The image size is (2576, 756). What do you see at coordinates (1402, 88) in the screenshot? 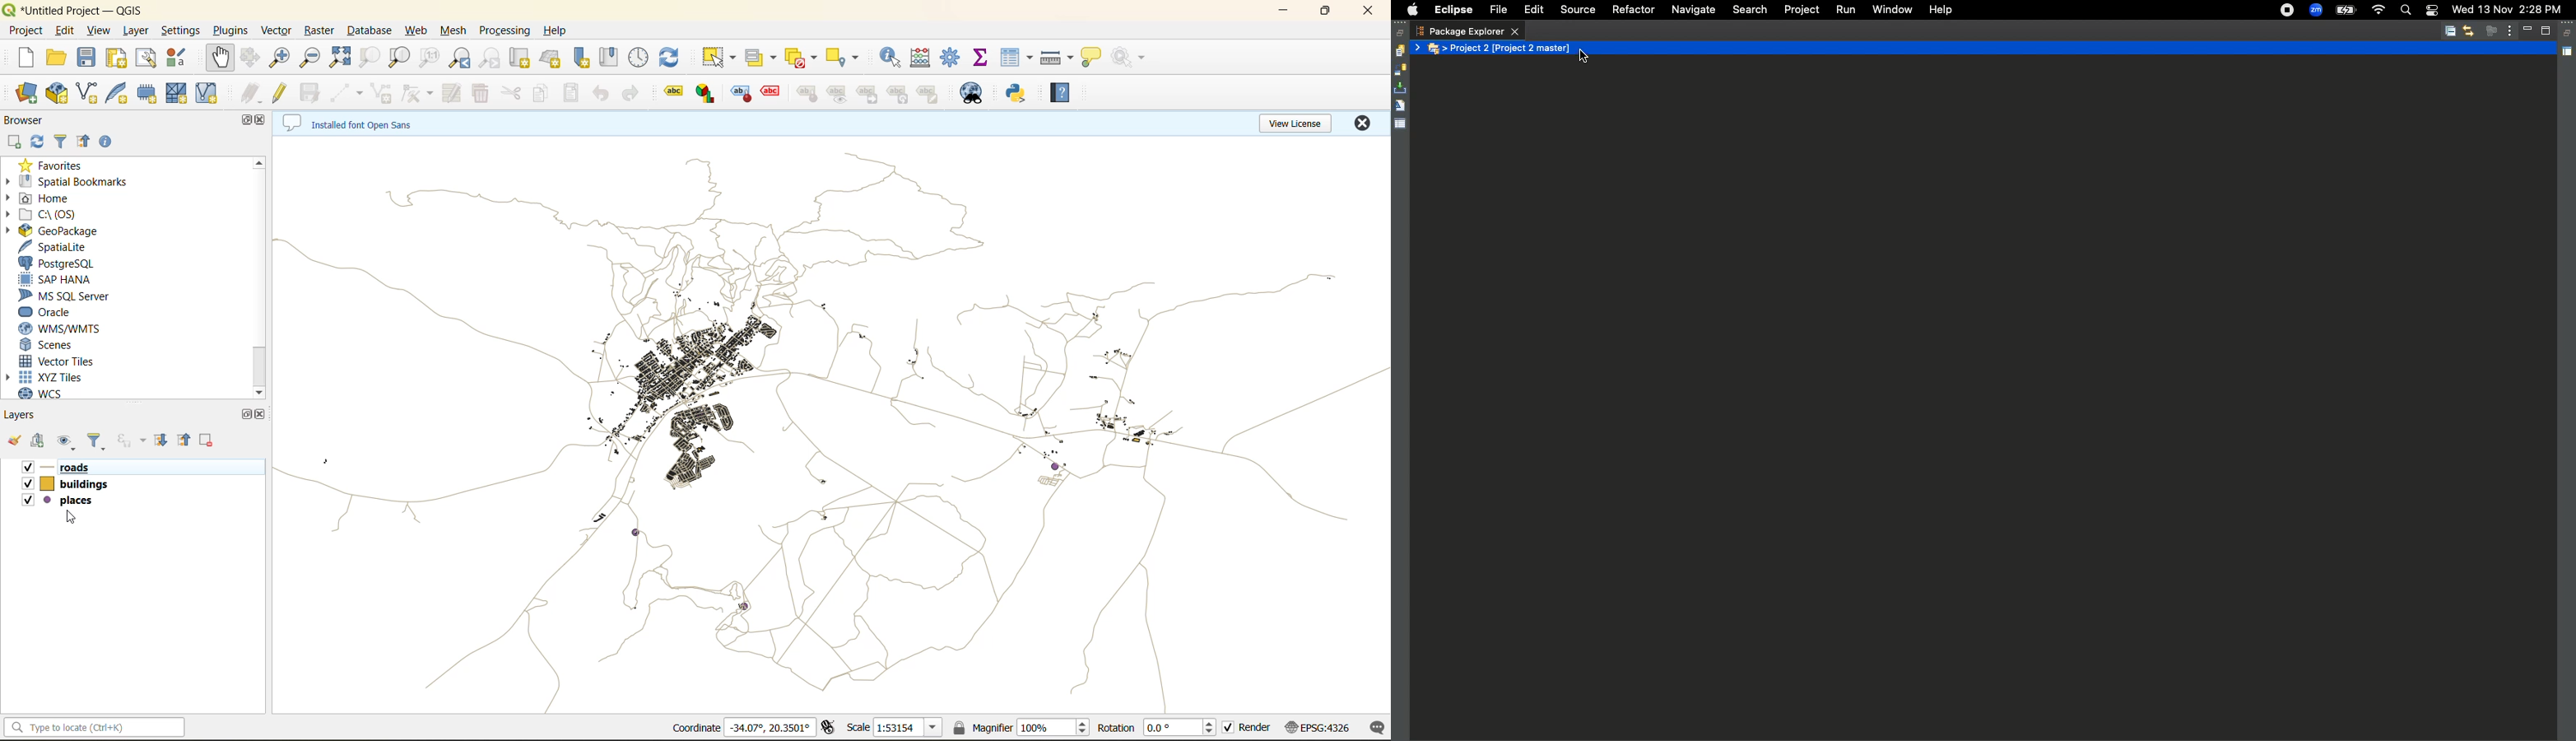
I see `Git staging ` at bounding box center [1402, 88].